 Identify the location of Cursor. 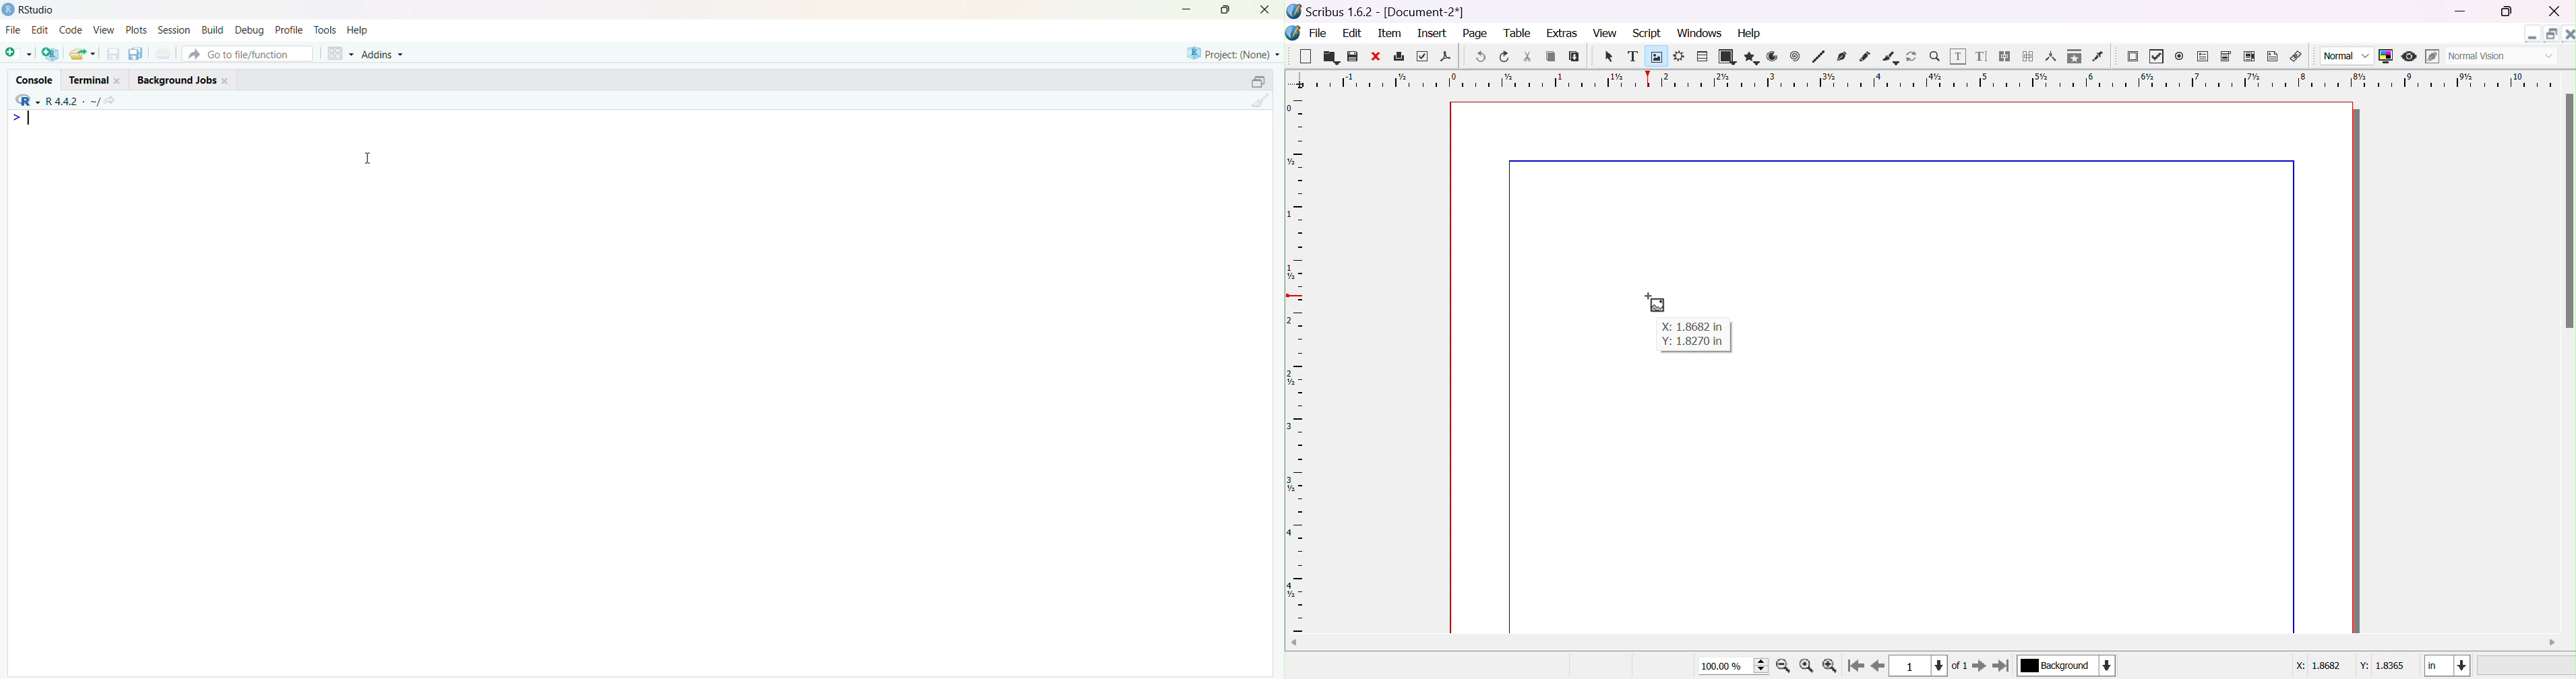
(374, 158).